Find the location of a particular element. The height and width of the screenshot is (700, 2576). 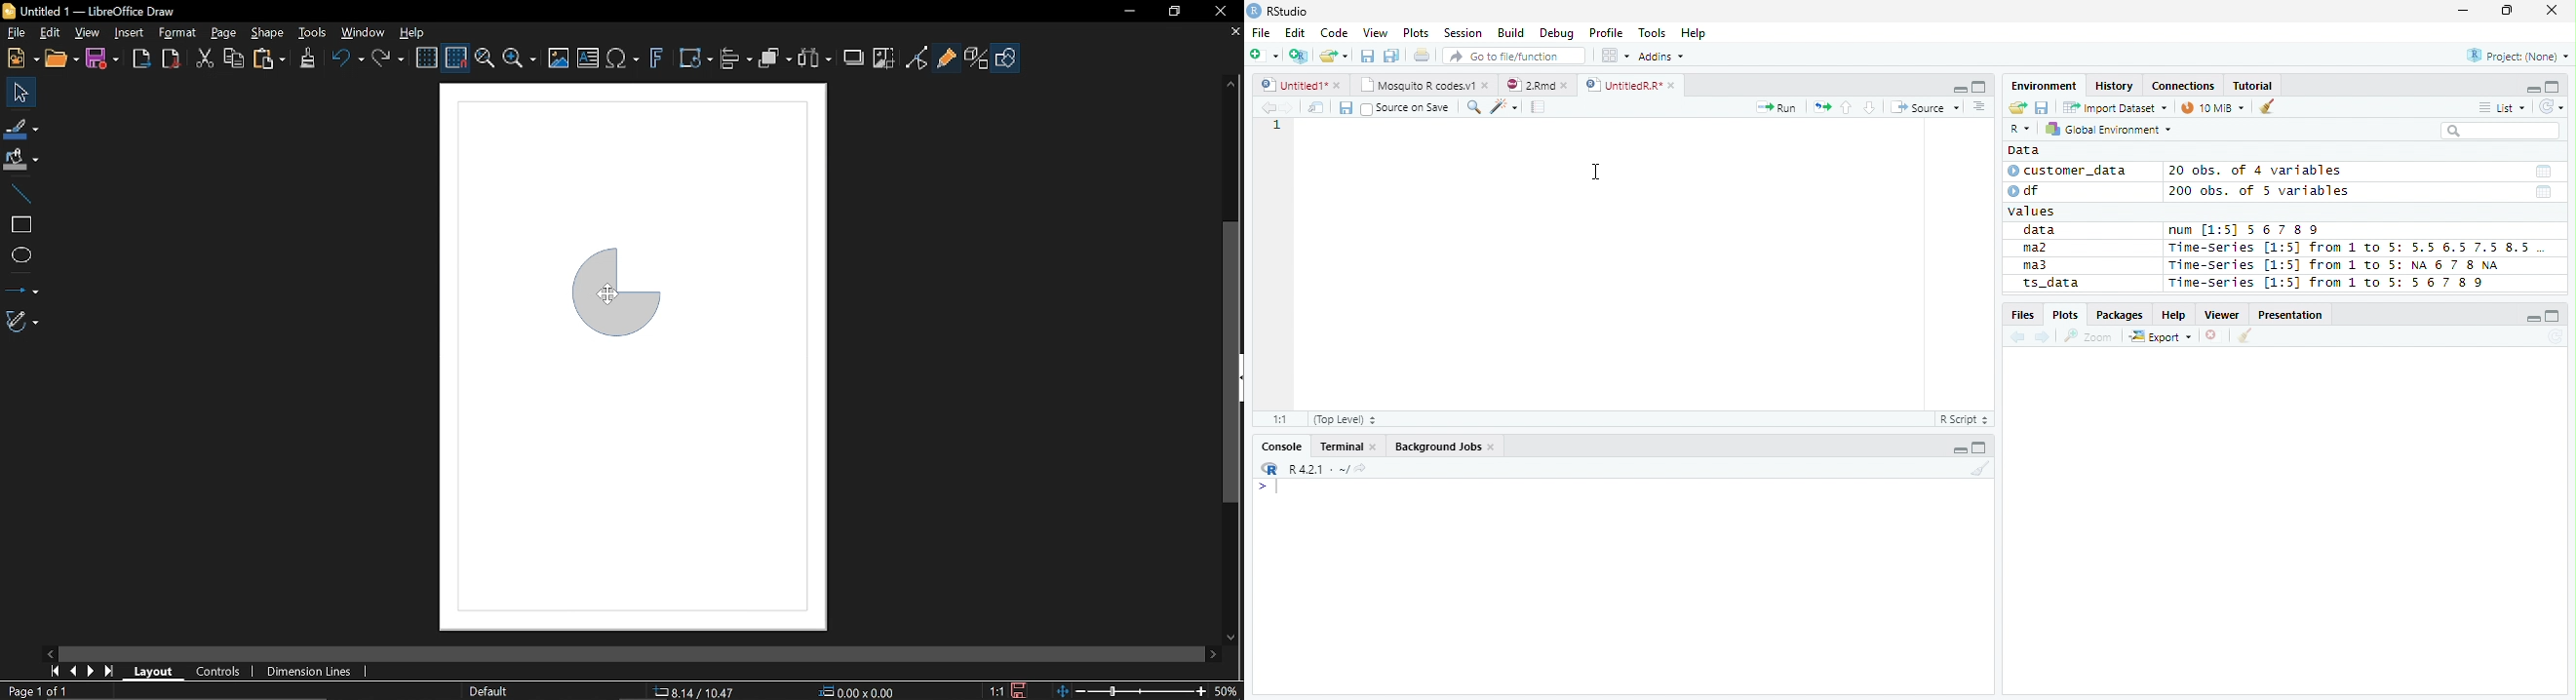

Code Tools is located at coordinates (1503, 107).